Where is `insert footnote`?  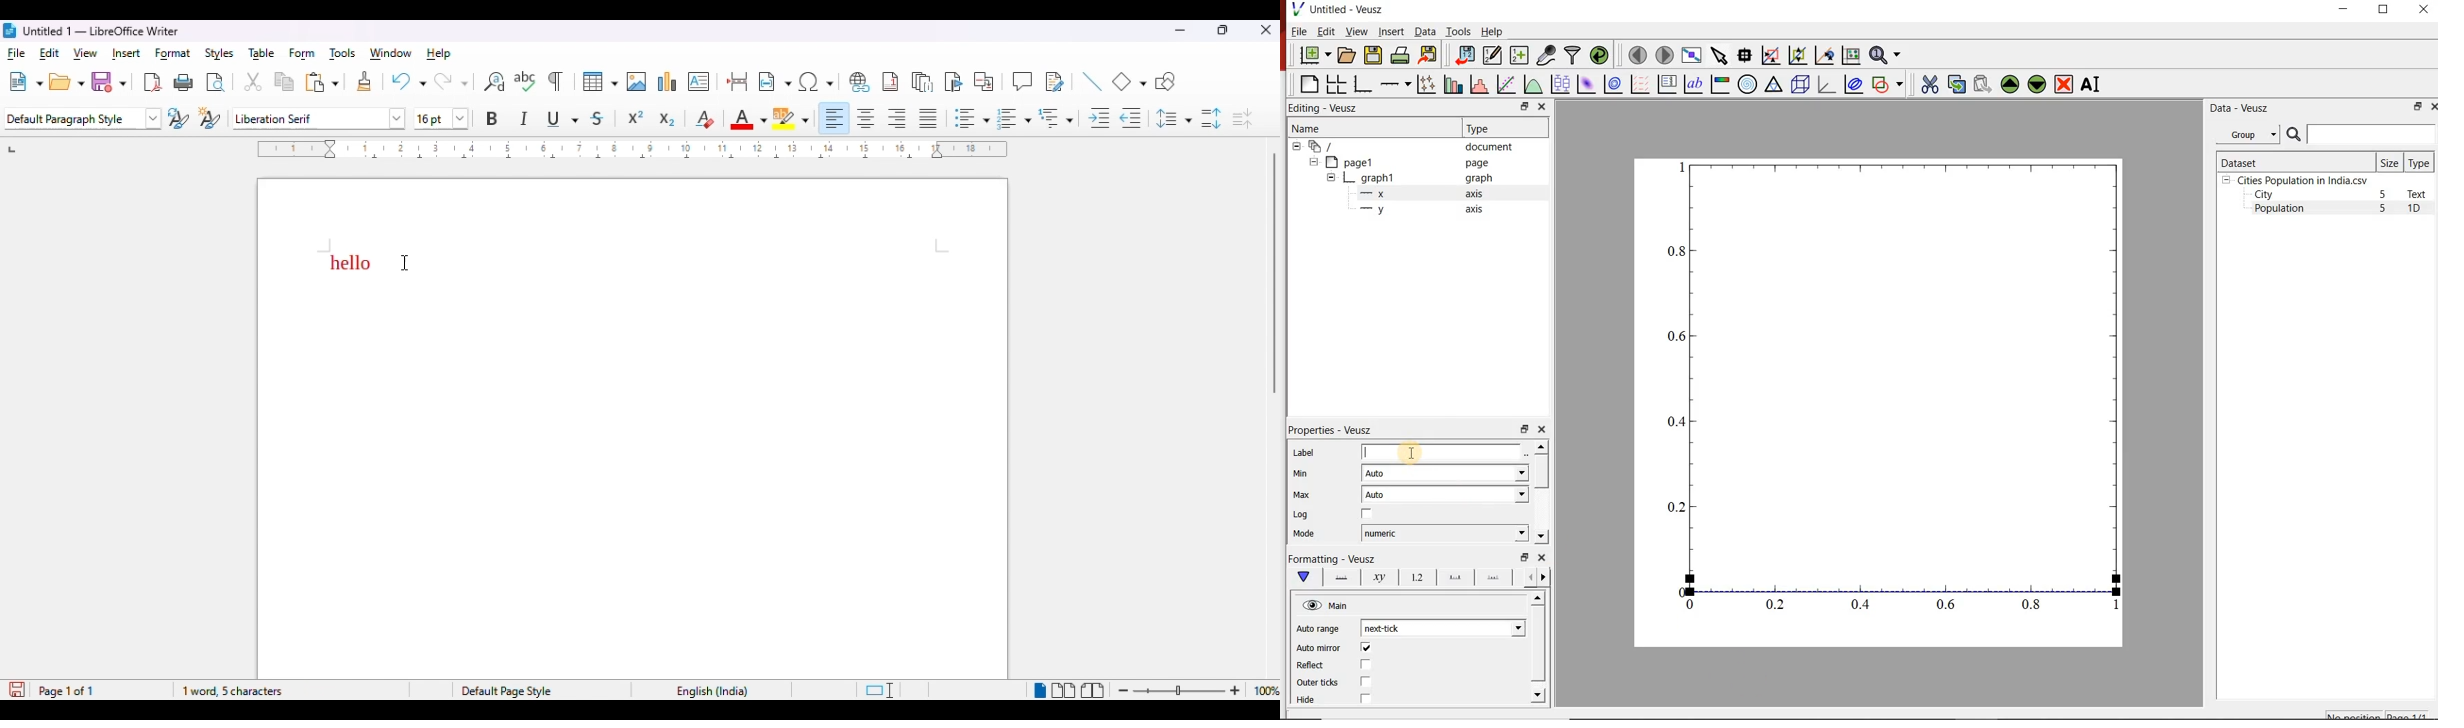 insert footnote is located at coordinates (890, 82).